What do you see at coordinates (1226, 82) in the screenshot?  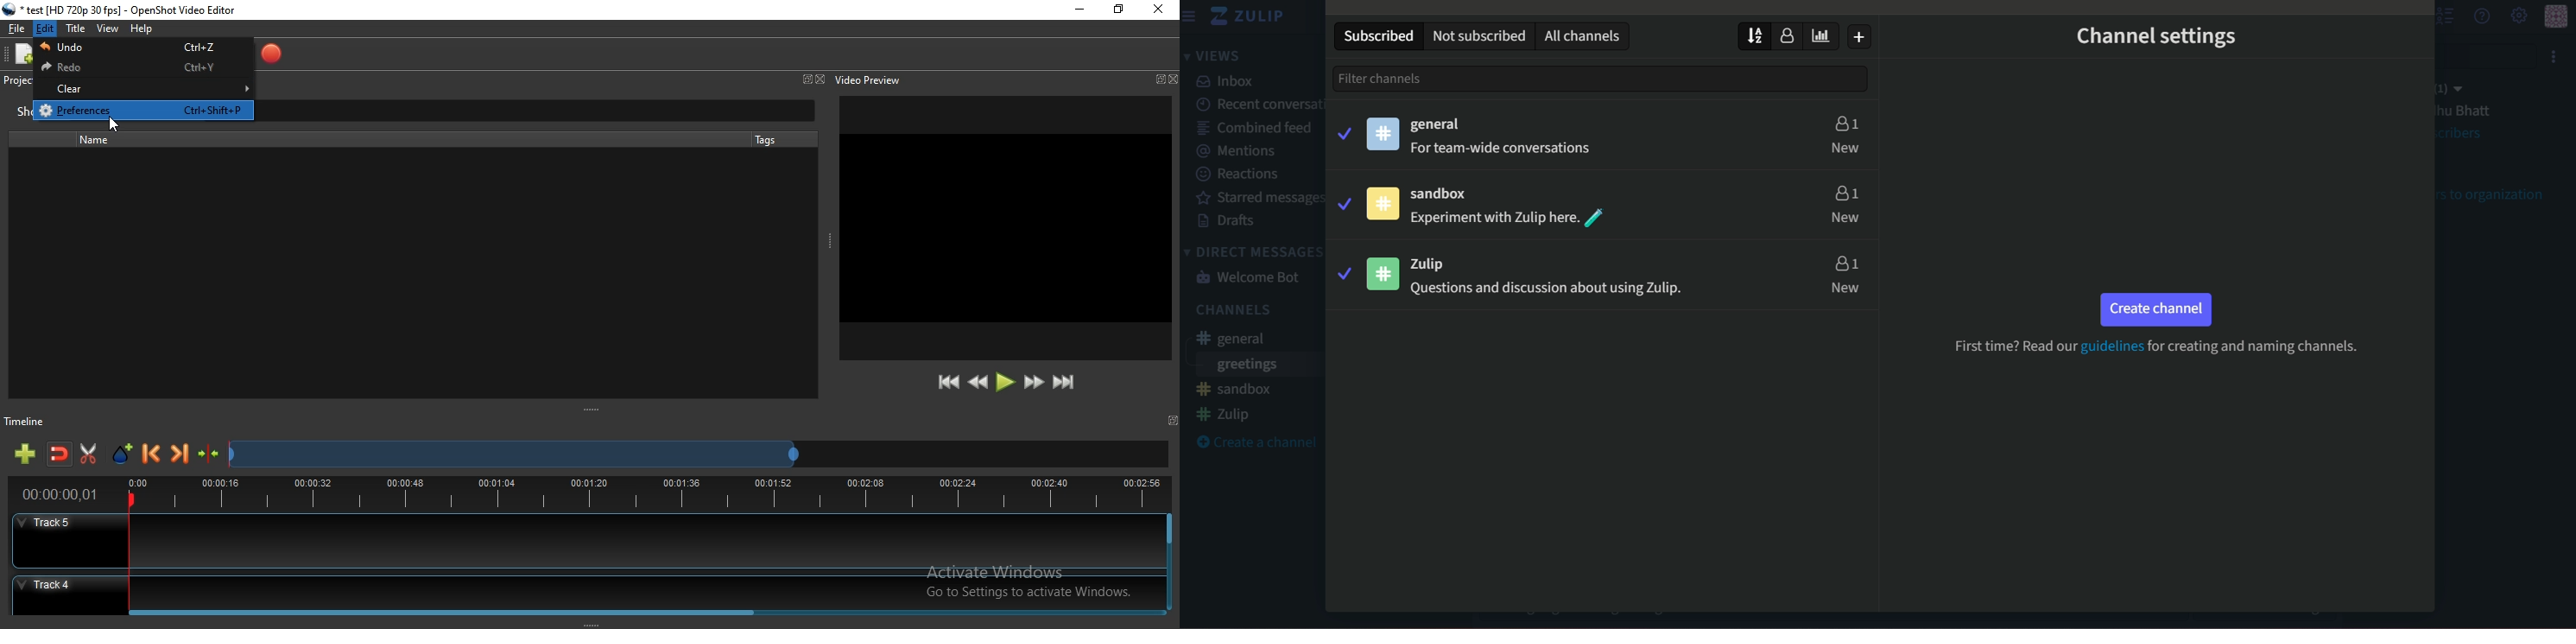 I see `inbox` at bounding box center [1226, 82].